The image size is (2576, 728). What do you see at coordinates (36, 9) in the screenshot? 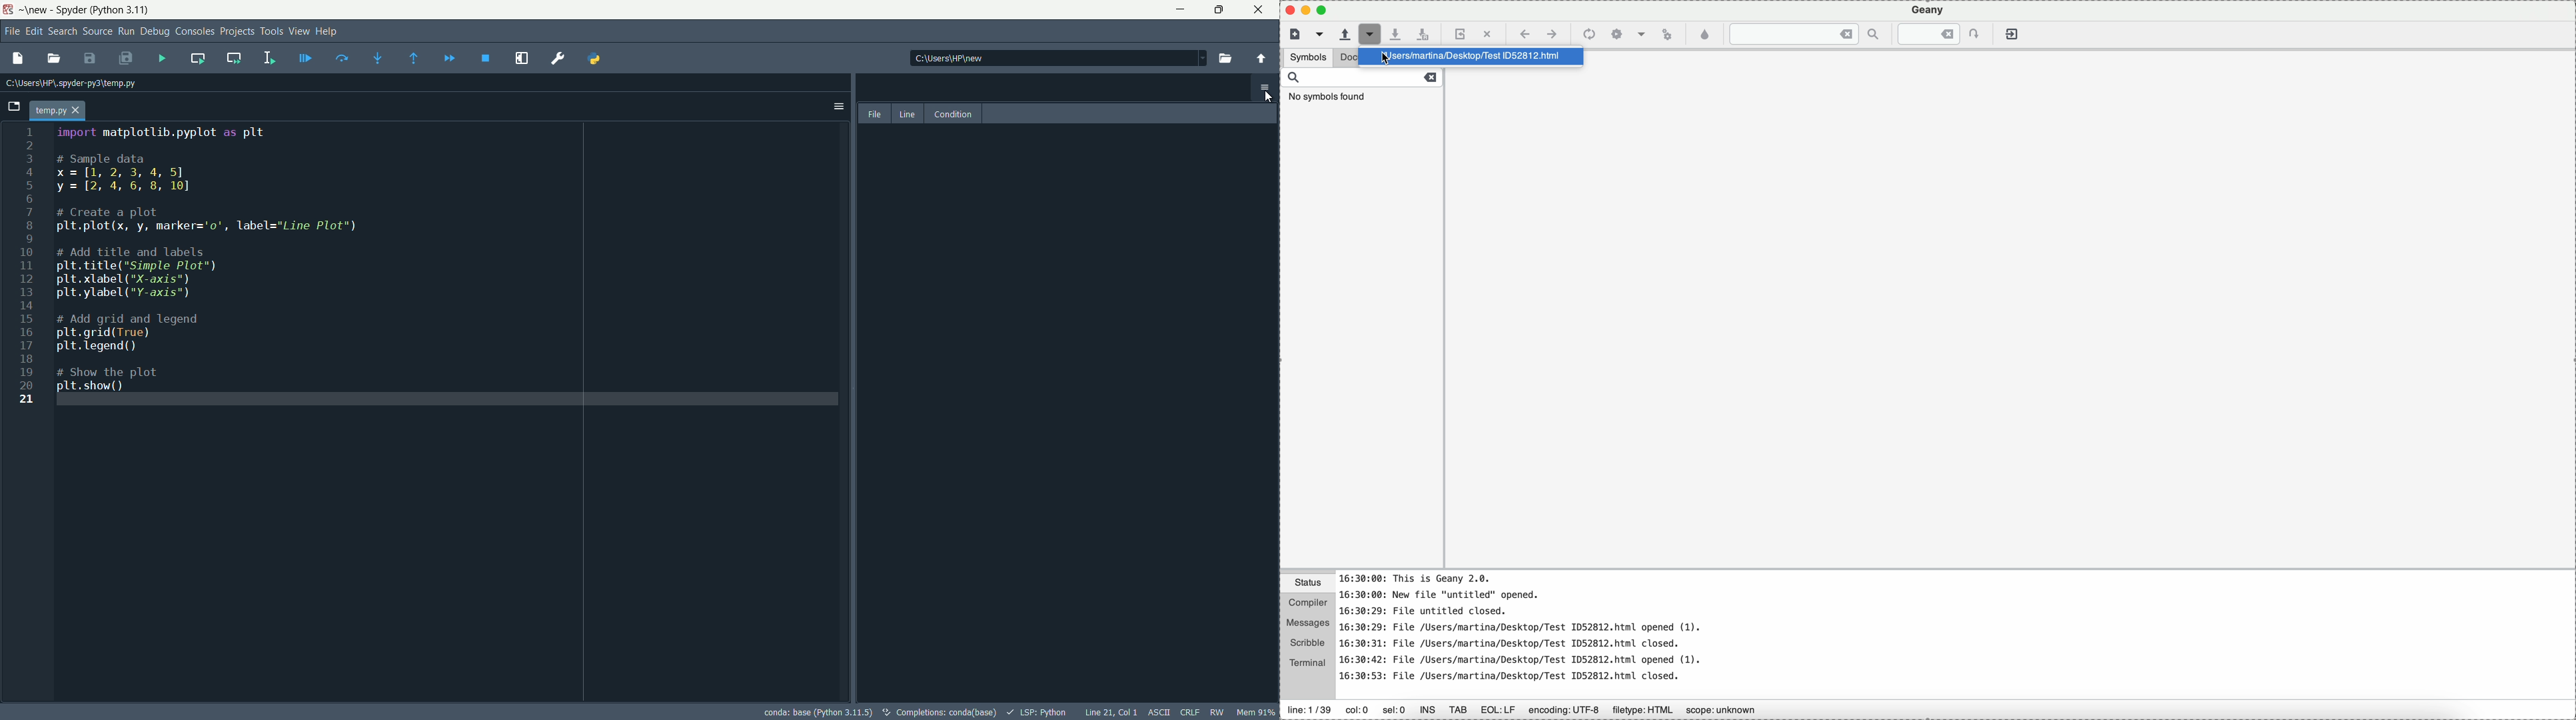
I see `new` at bounding box center [36, 9].